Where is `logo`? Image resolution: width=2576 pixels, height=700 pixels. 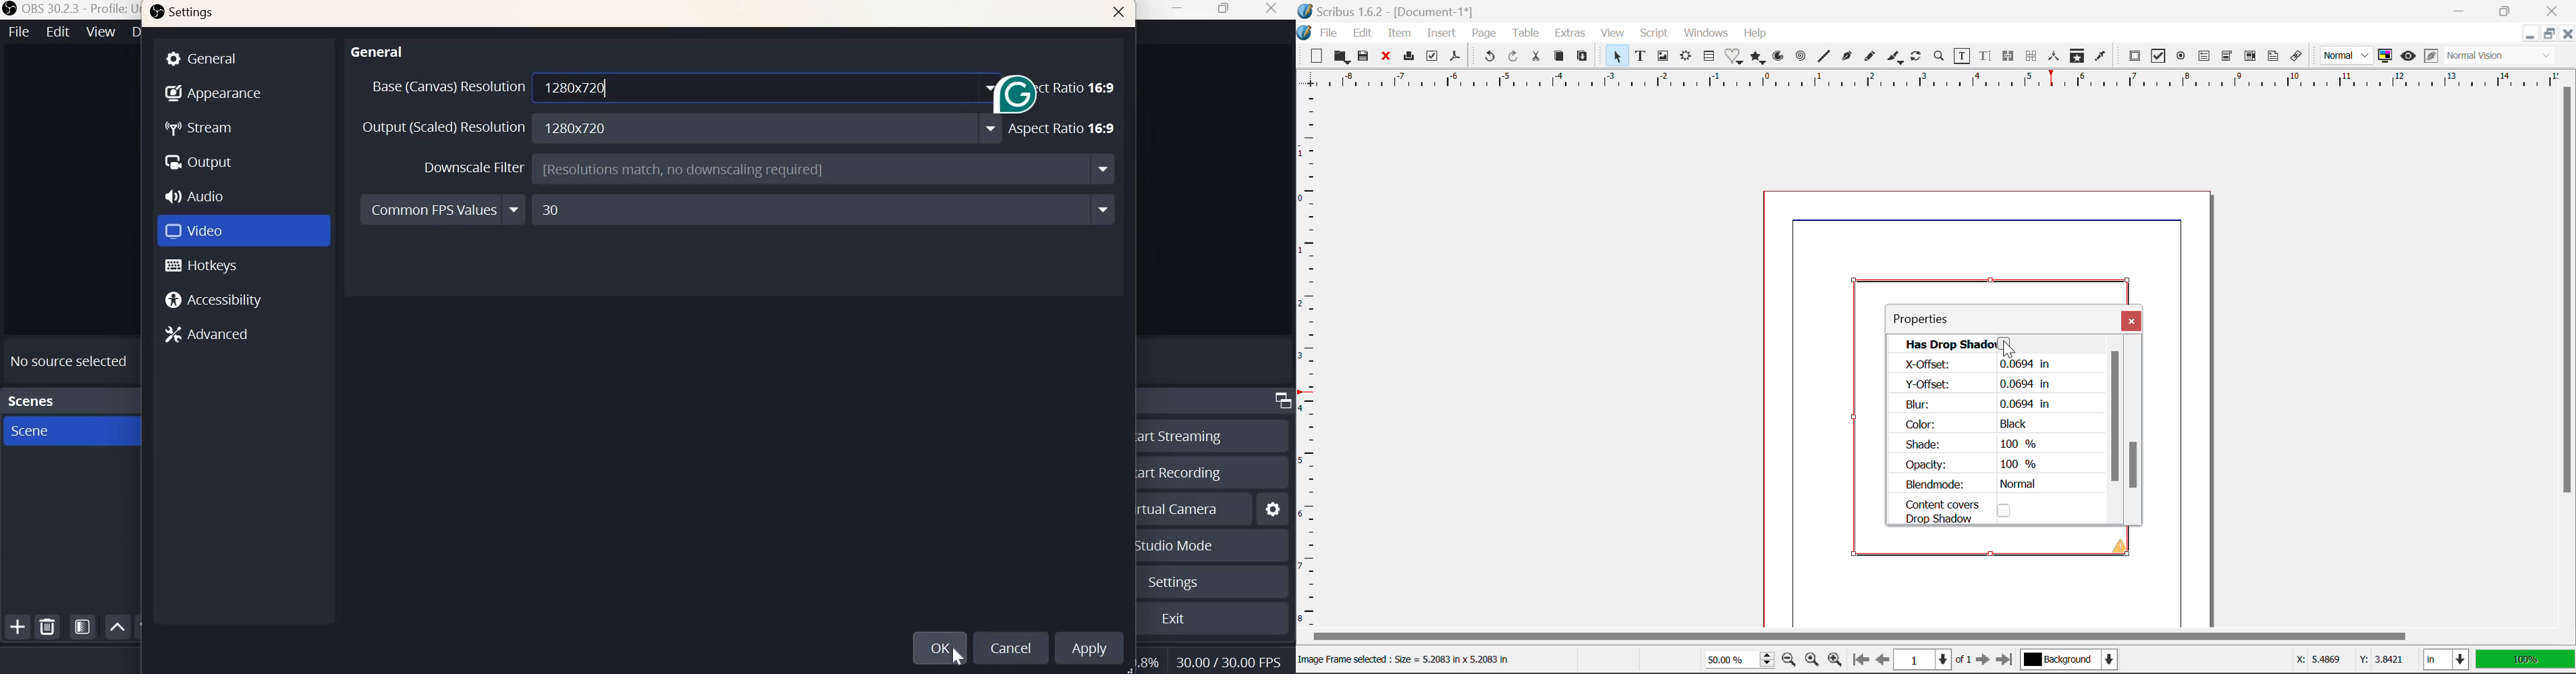
logo is located at coordinates (1305, 33).